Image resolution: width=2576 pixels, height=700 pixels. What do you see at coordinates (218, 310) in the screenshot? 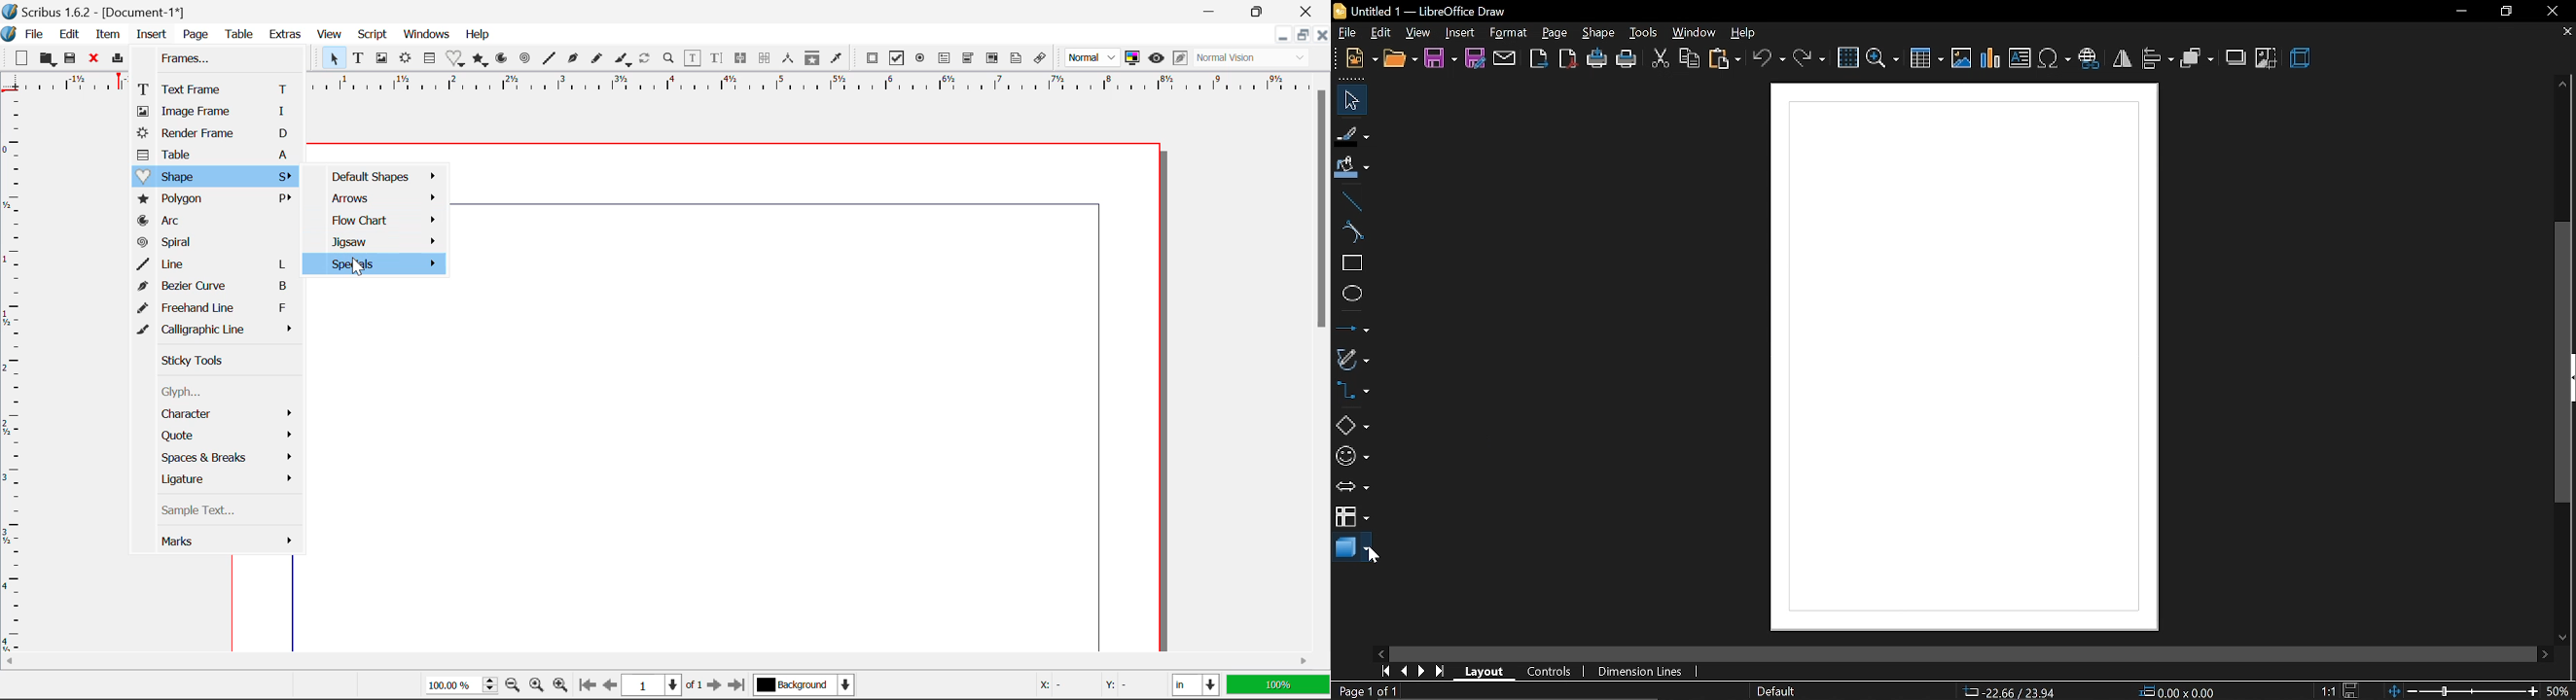
I see `Freehand Line` at bounding box center [218, 310].